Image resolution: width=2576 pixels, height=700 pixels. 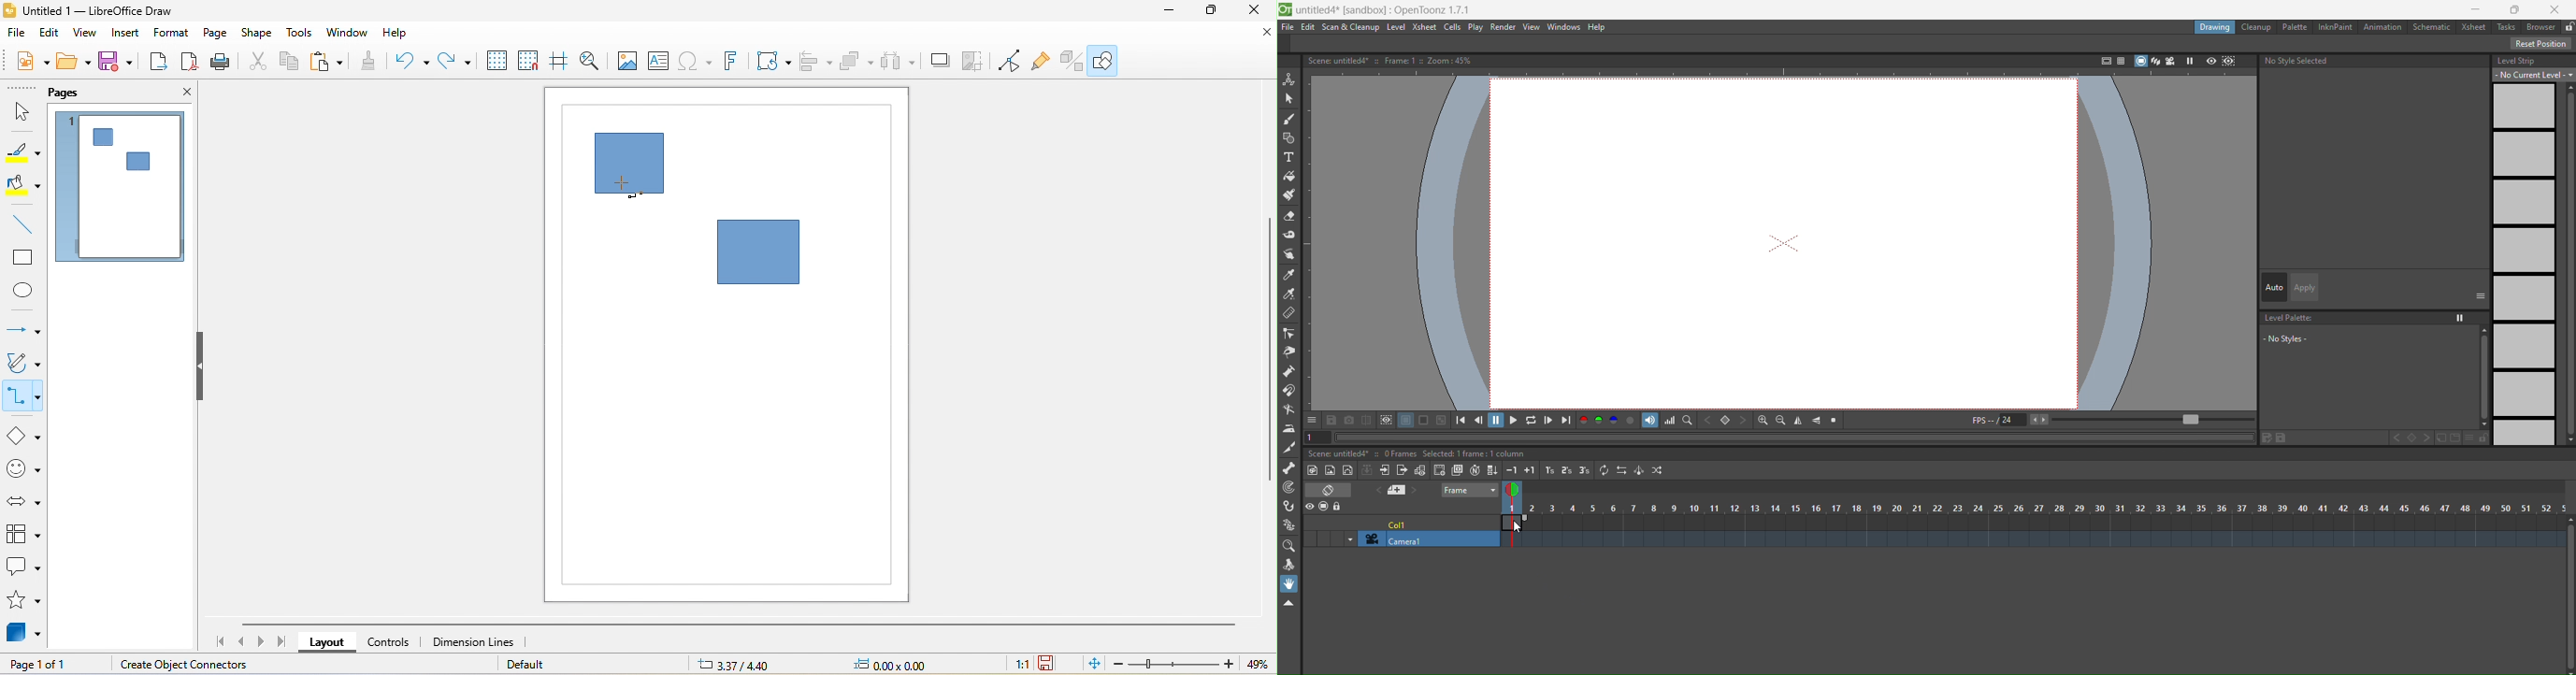 What do you see at coordinates (2568, 595) in the screenshot?
I see `Scroll bar` at bounding box center [2568, 595].